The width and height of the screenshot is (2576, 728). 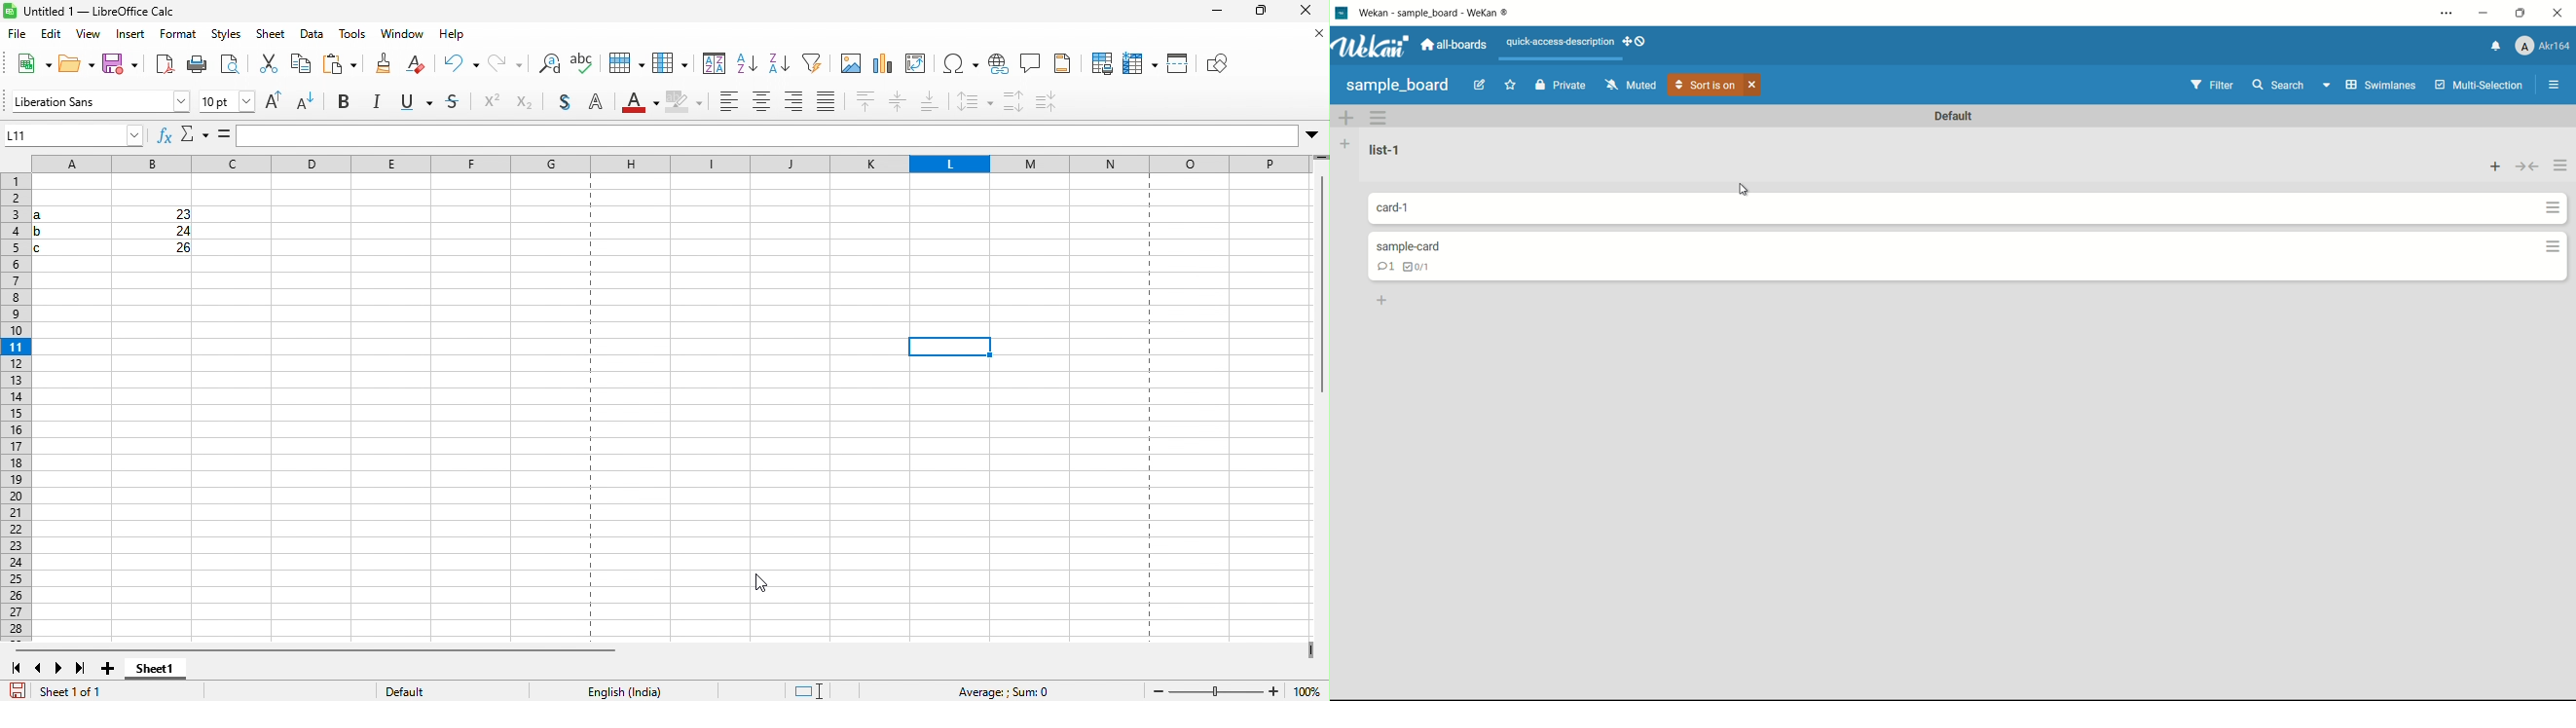 I want to click on muted, so click(x=1632, y=84).